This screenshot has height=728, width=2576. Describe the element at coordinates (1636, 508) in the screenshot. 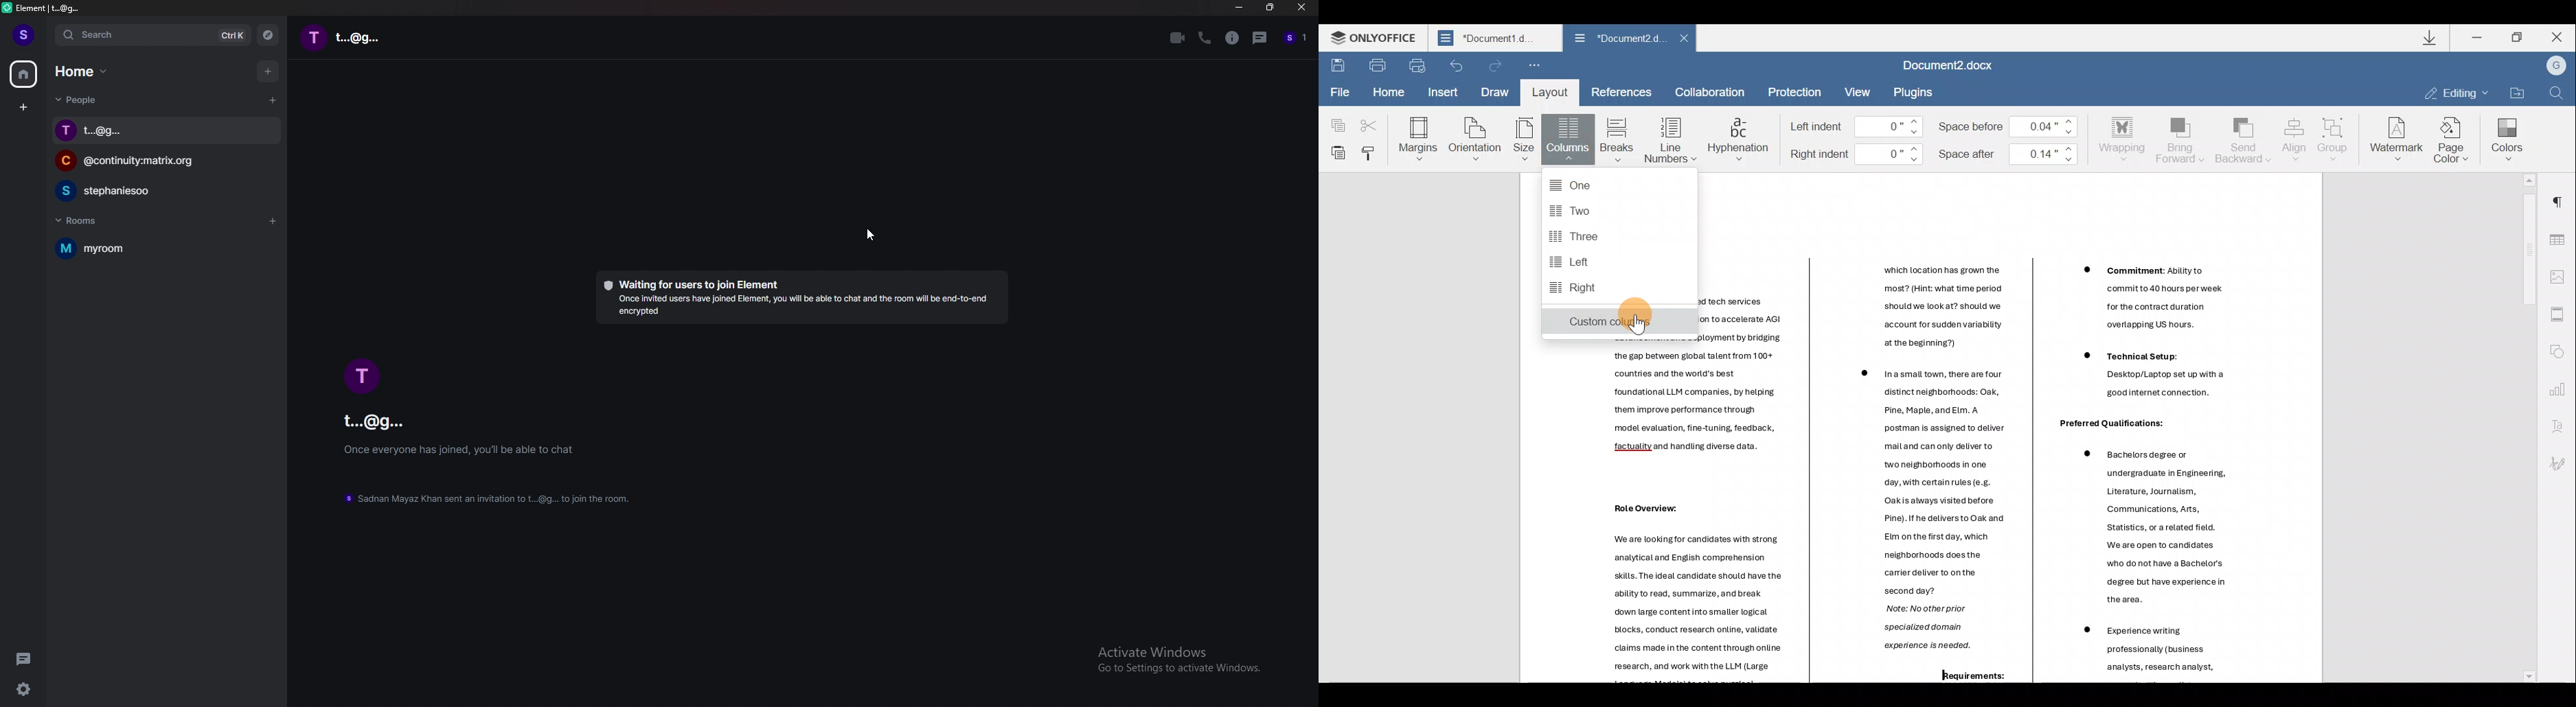

I see `` at that location.